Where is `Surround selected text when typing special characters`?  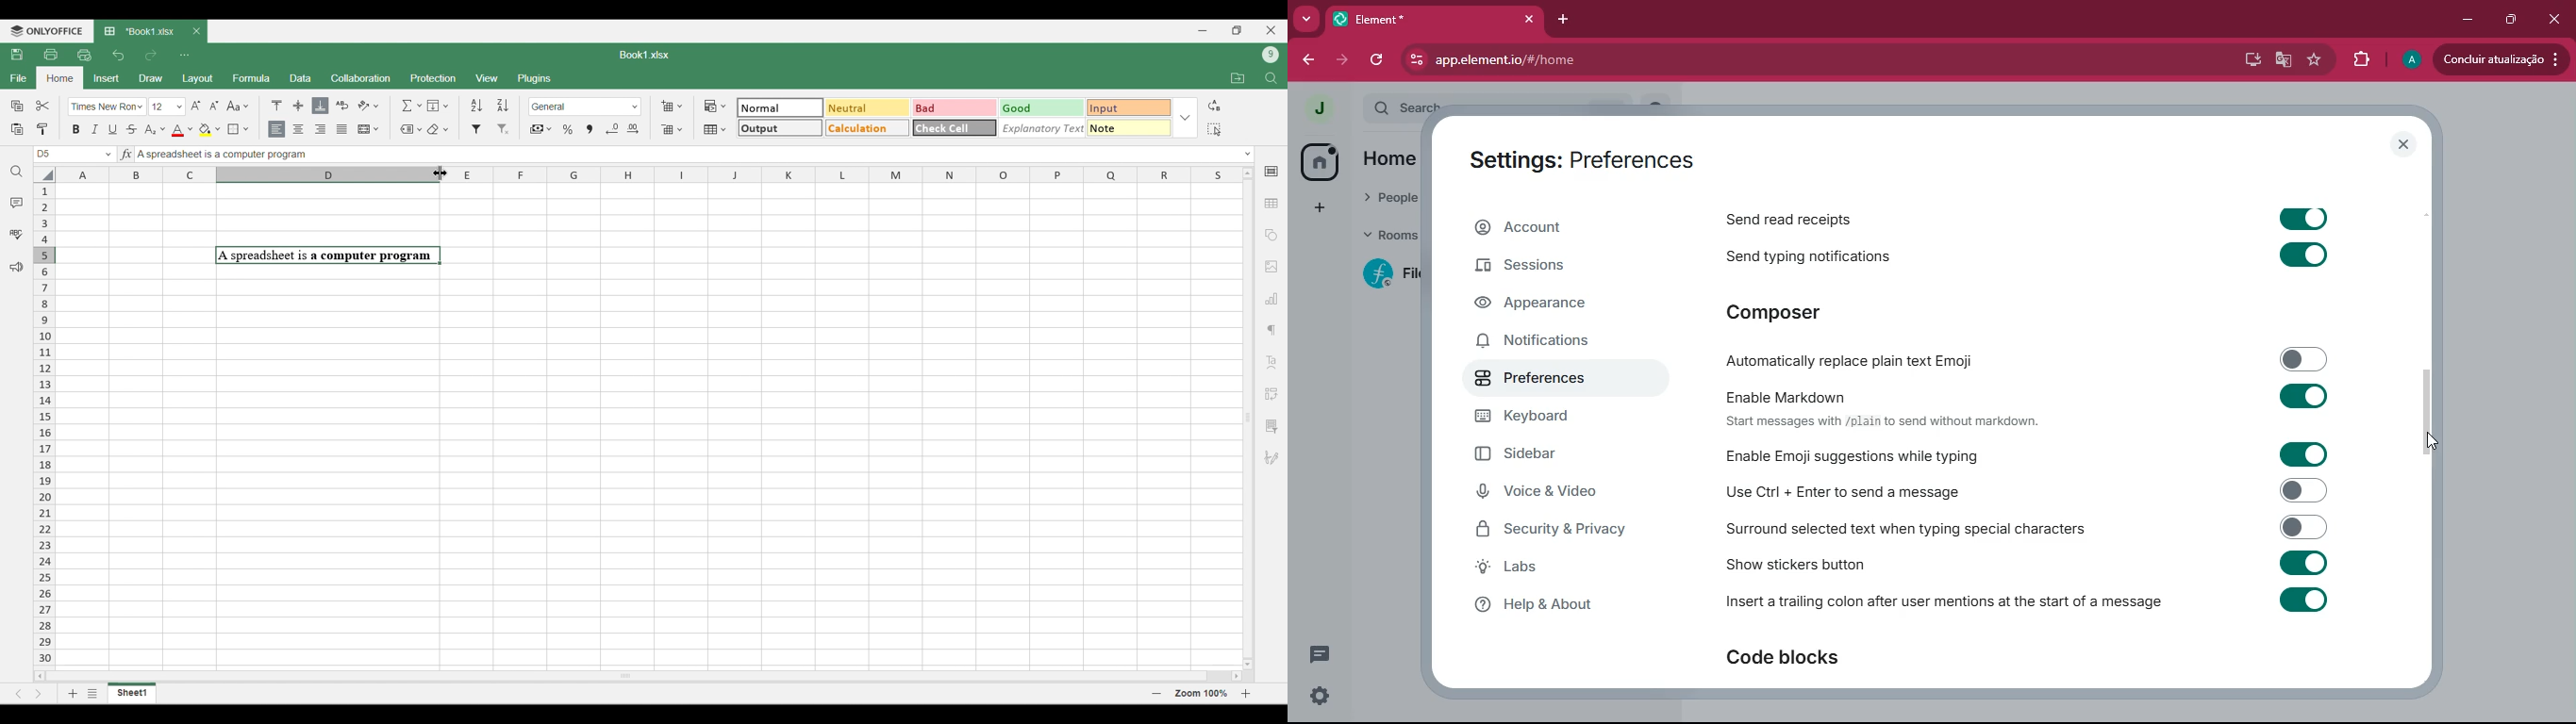
Surround selected text when typing special characters is located at coordinates (2025, 527).